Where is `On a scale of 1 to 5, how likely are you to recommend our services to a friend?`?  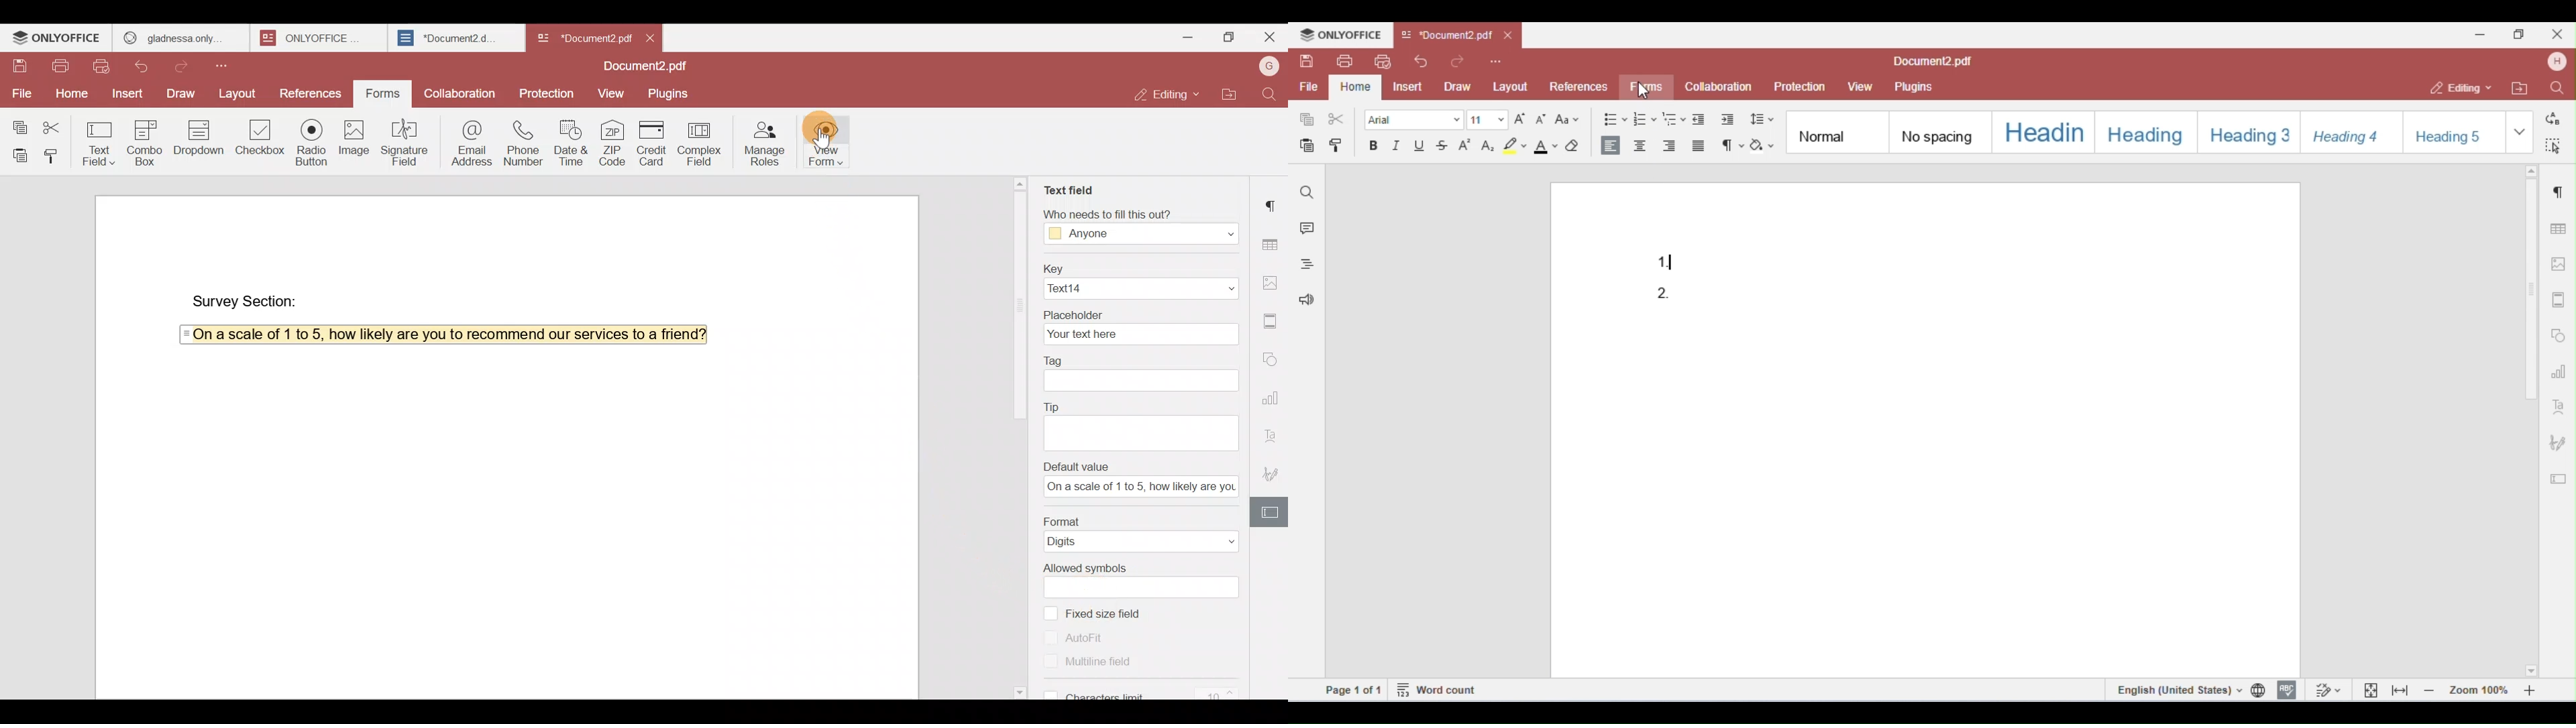 On a scale of 1 to 5, how likely are you to recommend our services to a friend? is located at coordinates (441, 335).